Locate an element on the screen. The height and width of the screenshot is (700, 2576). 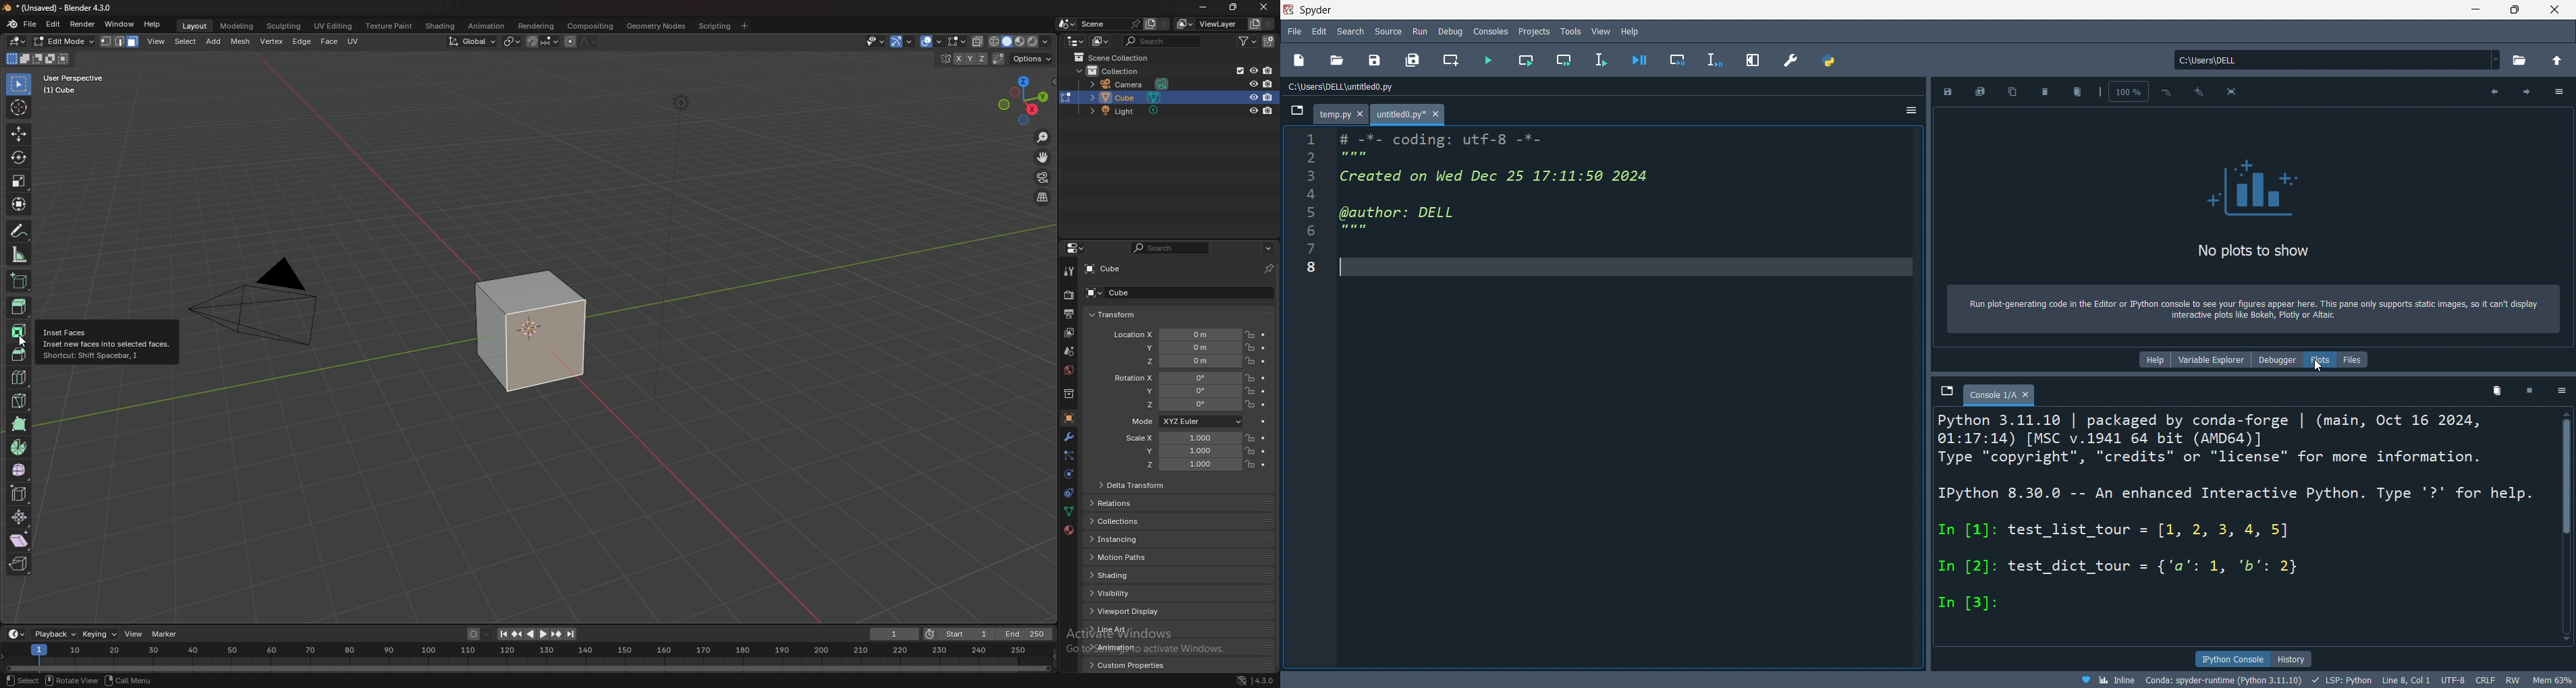
inline is located at coordinates (2102, 680).